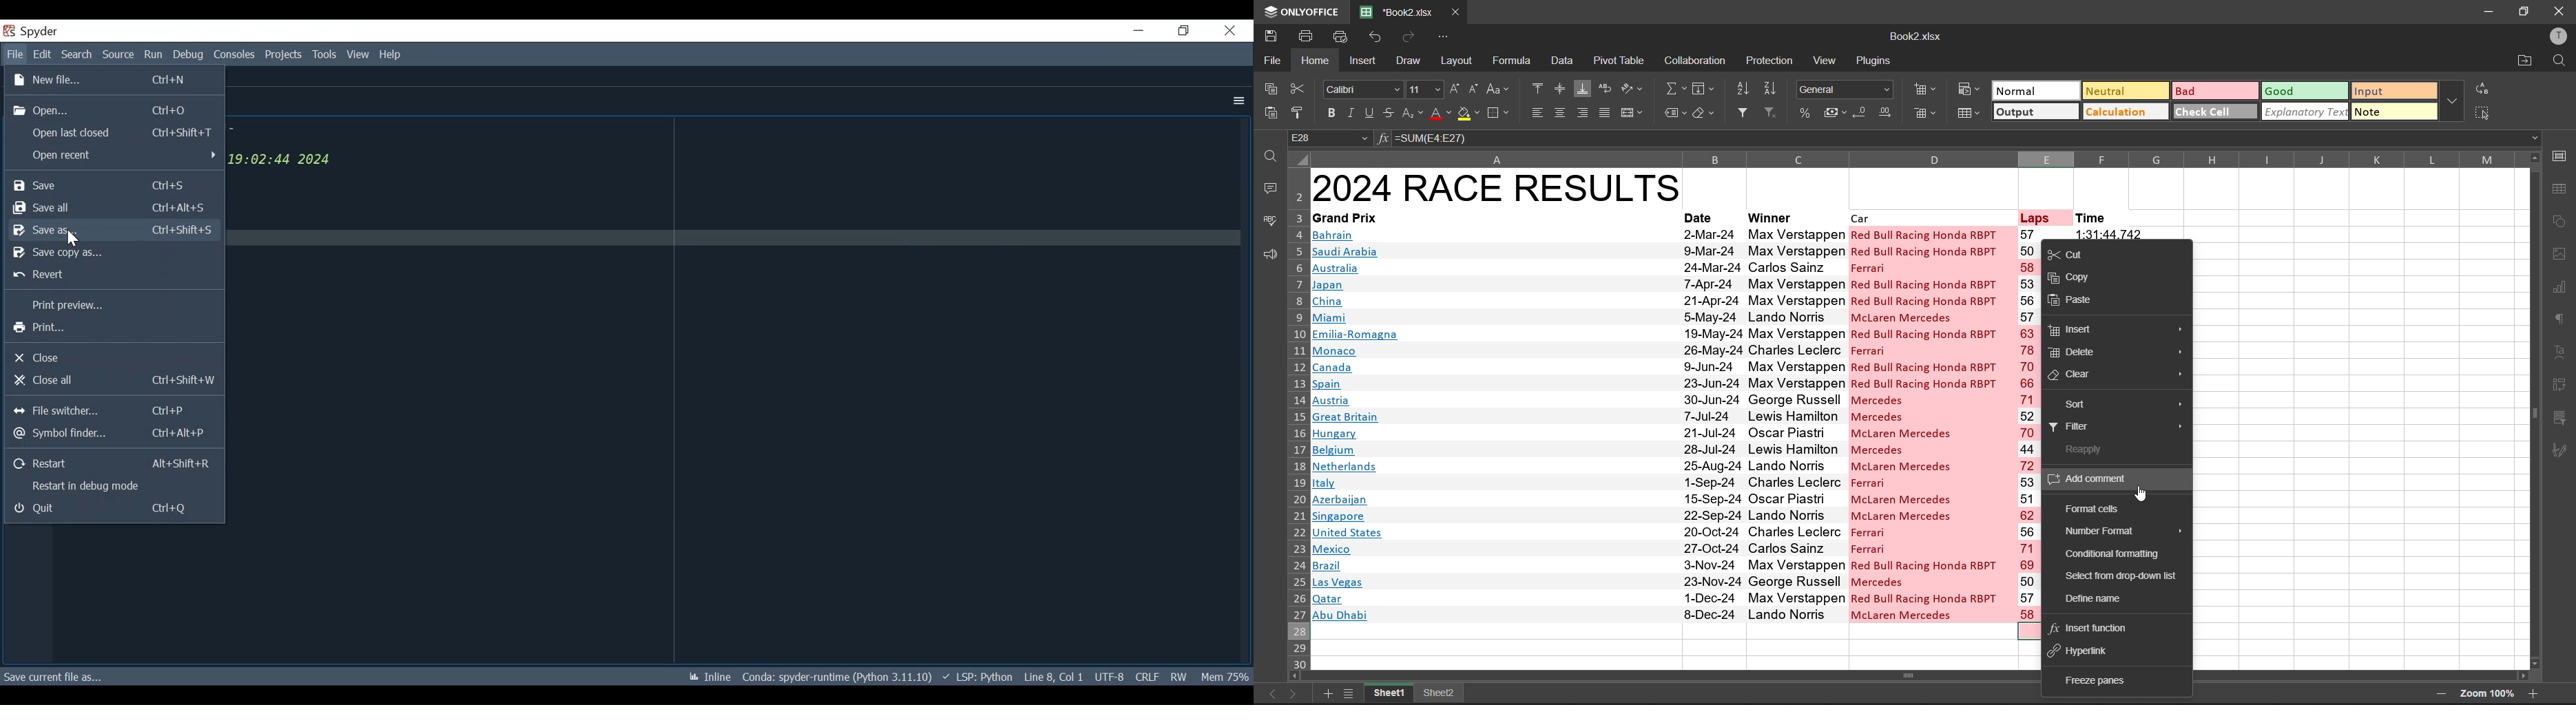 The height and width of the screenshot is (728, 2576). I want to click on Close All, so click(112, 381).